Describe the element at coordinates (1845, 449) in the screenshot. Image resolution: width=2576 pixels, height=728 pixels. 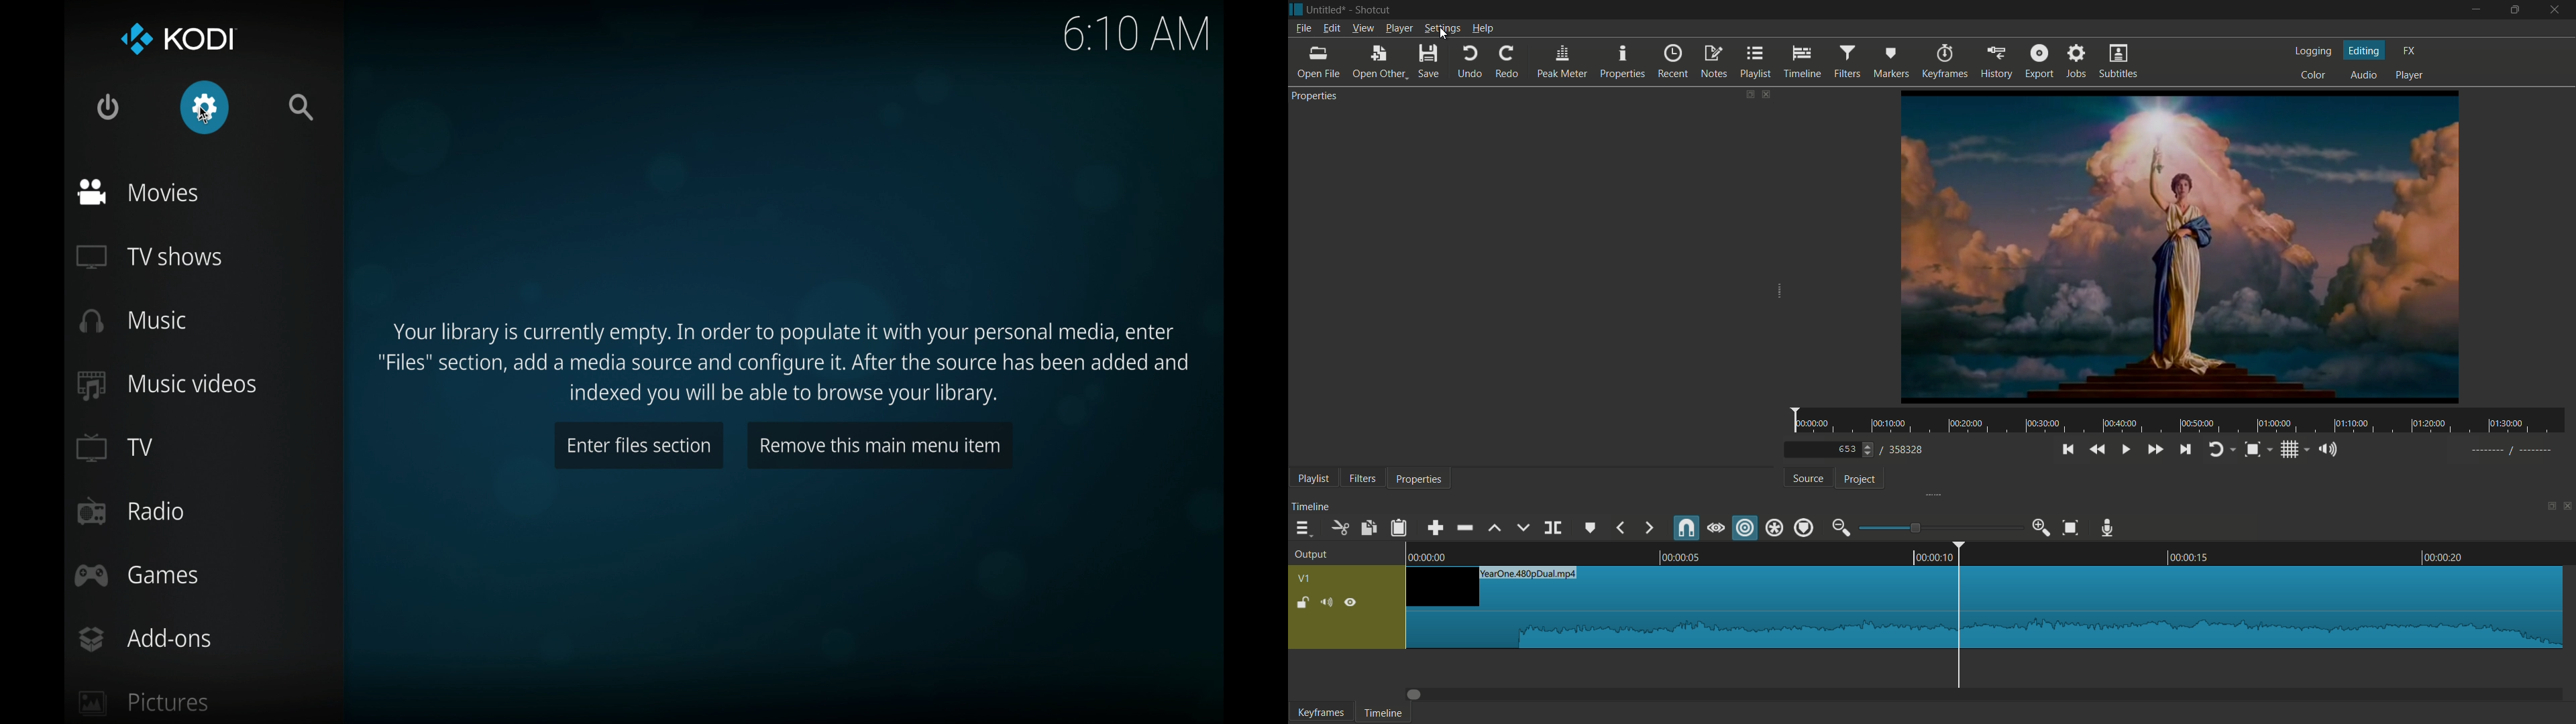
I see `current frame` at that location.